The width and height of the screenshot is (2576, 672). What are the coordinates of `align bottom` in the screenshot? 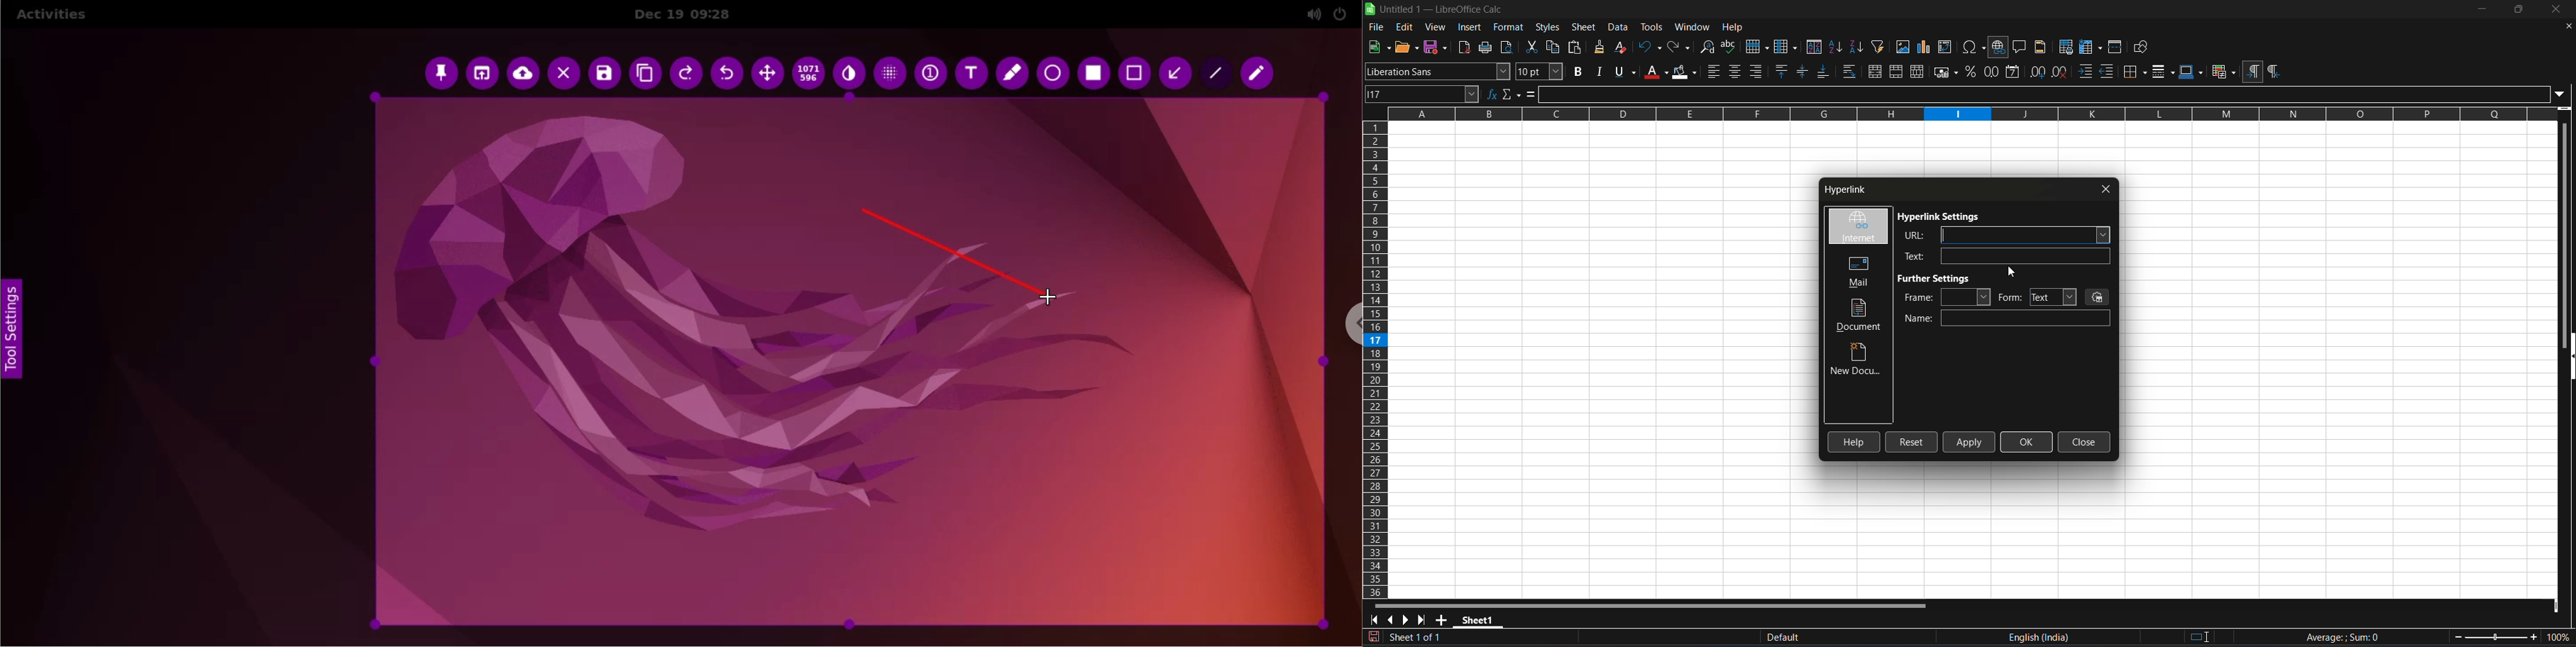 It's located at (1823, 71).